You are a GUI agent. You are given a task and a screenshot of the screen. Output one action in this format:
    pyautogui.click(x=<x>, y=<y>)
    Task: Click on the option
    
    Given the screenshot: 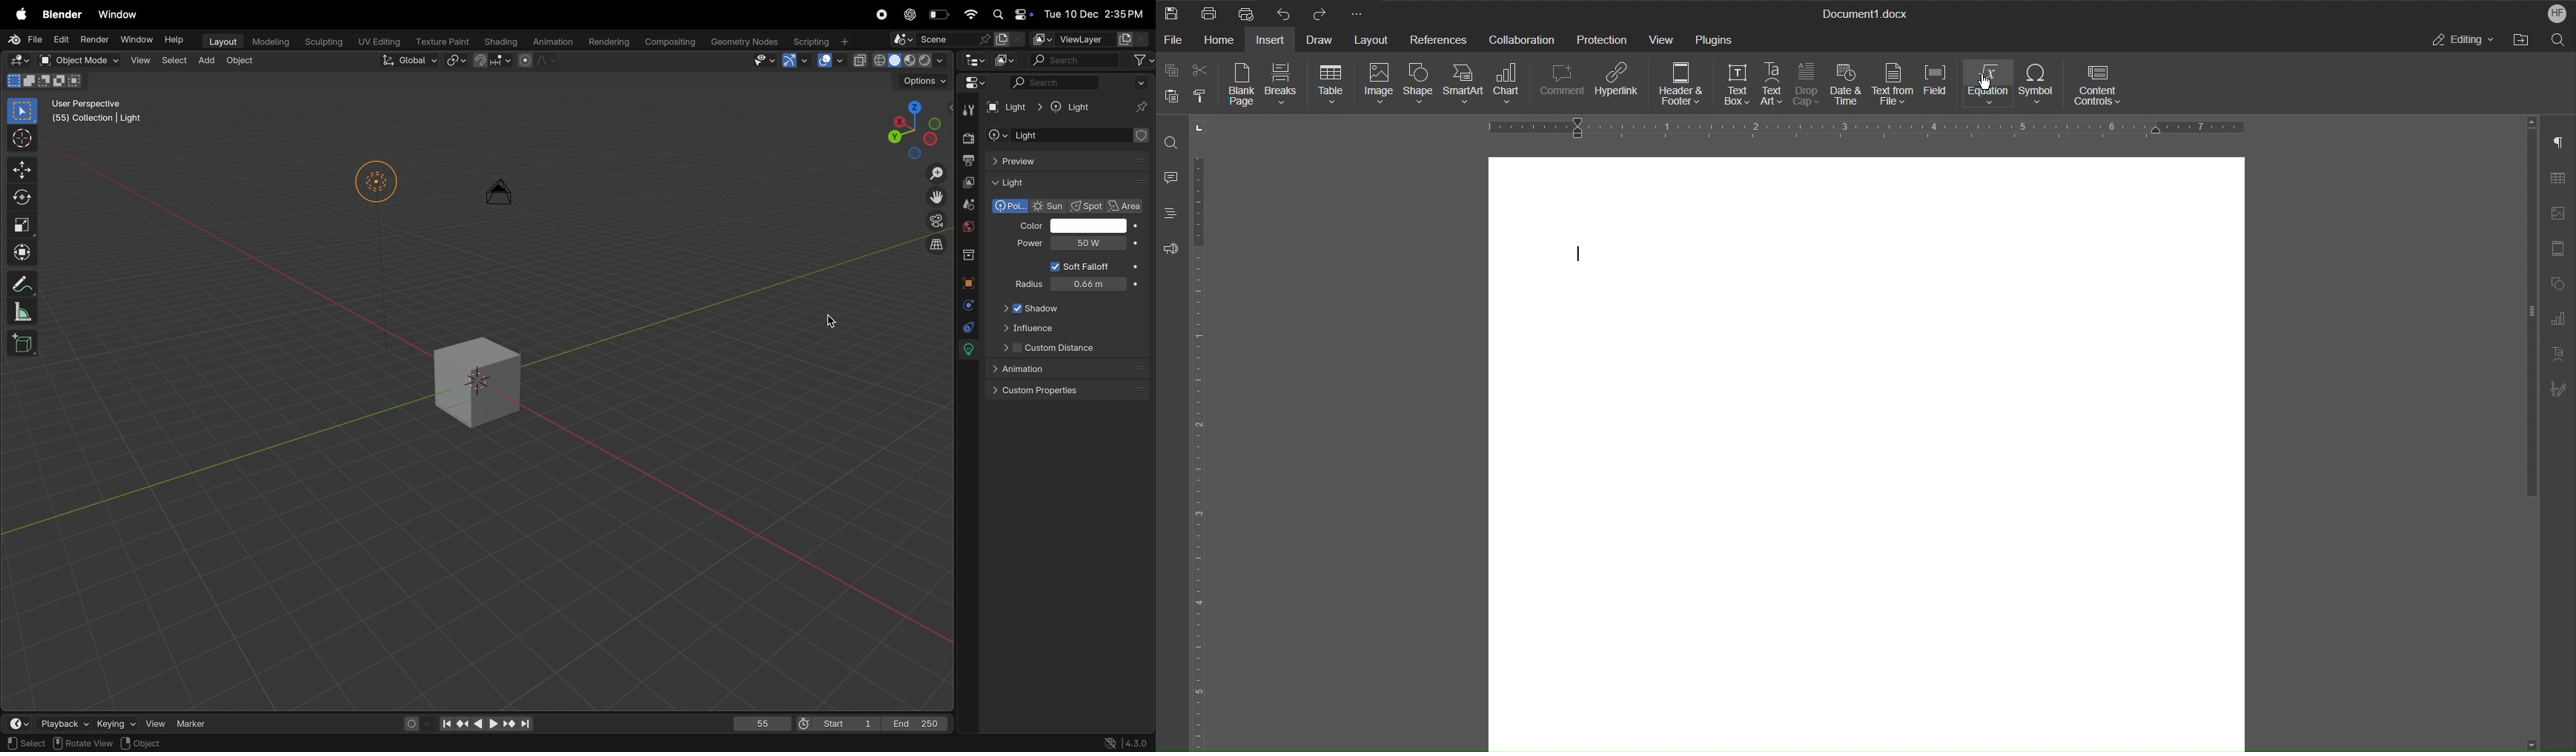 What is the action you would take?
    pyautogui.click(x=921, y=81)
    